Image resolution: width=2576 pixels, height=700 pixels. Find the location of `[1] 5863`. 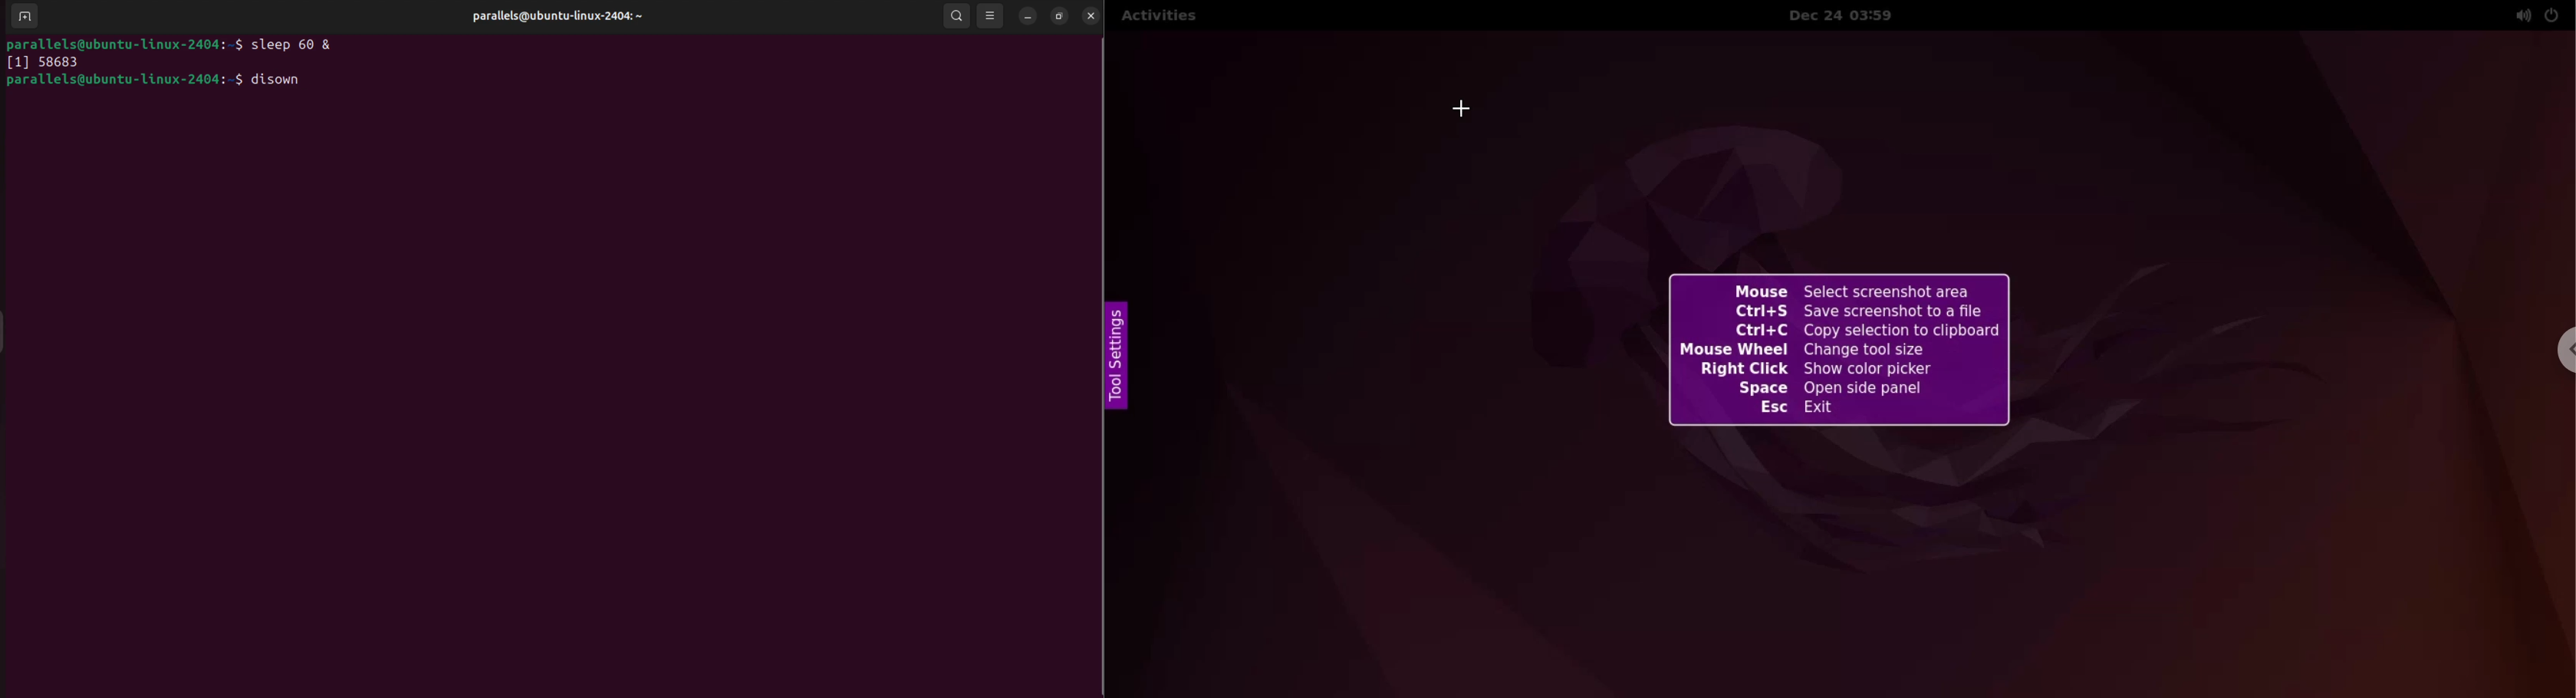

[1] 5863 is located at coordinates (42, 62).